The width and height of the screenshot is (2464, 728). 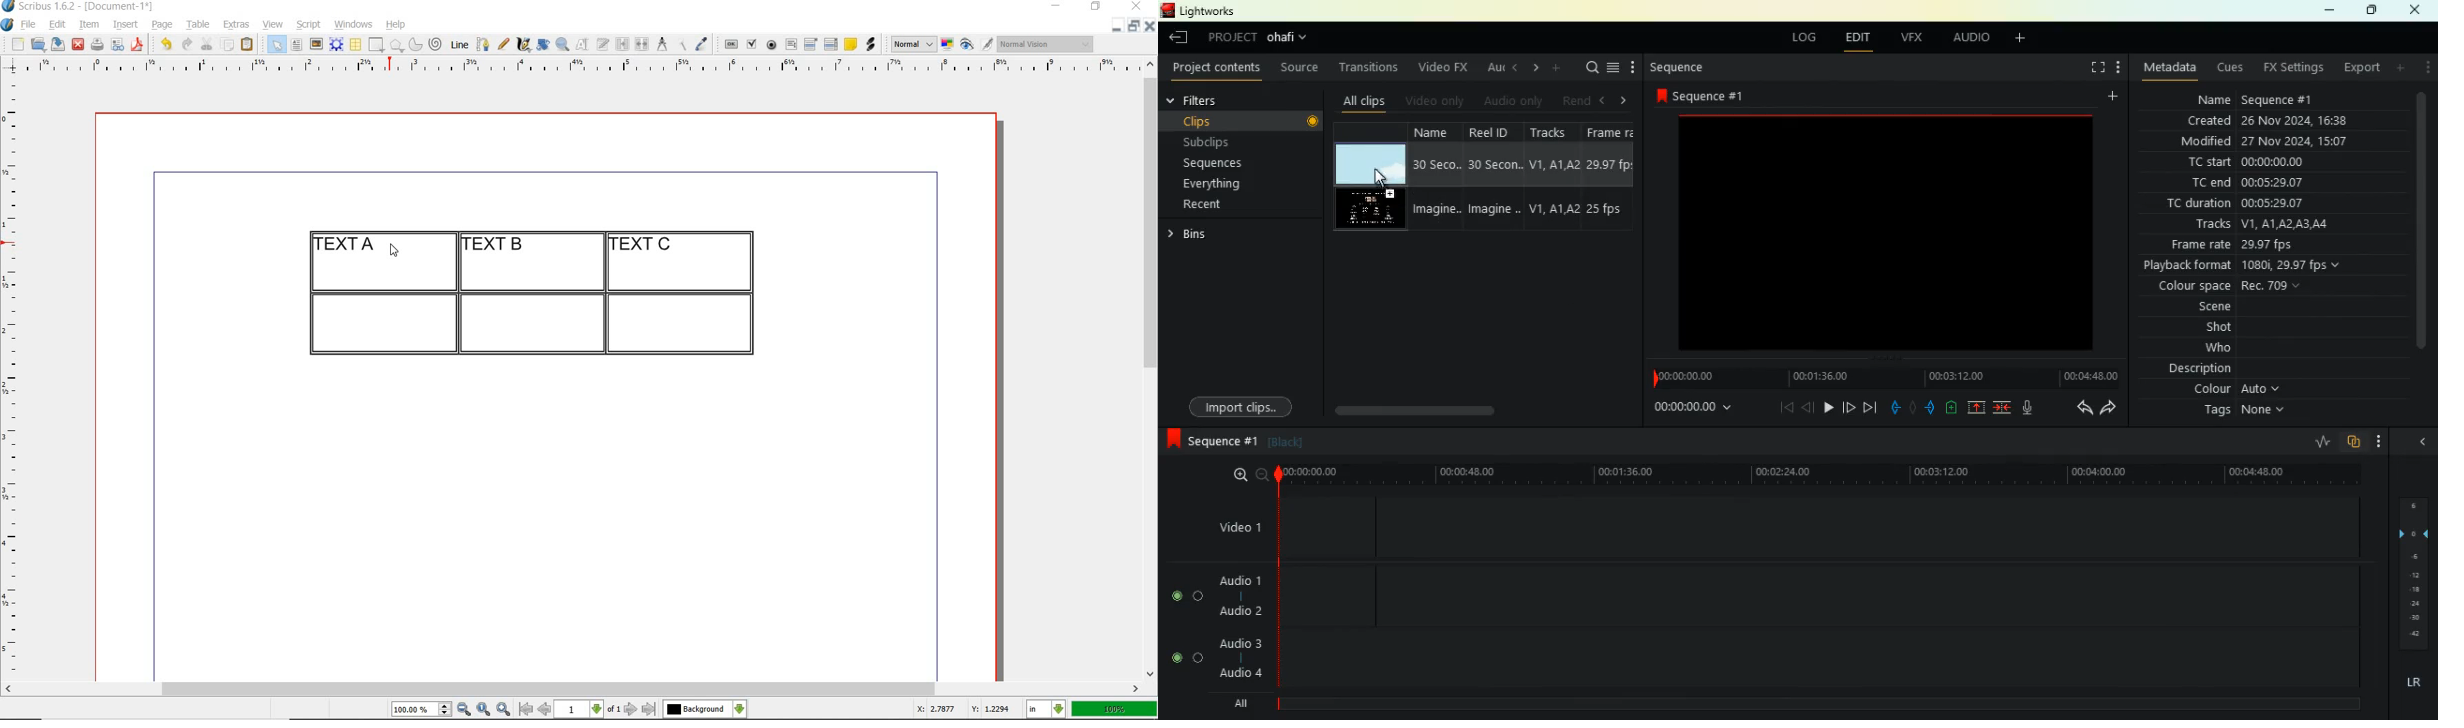 What do you see at coordinates (484, 710) in the screenshot?
I see `zoom to` at bounding box center [484, 710].